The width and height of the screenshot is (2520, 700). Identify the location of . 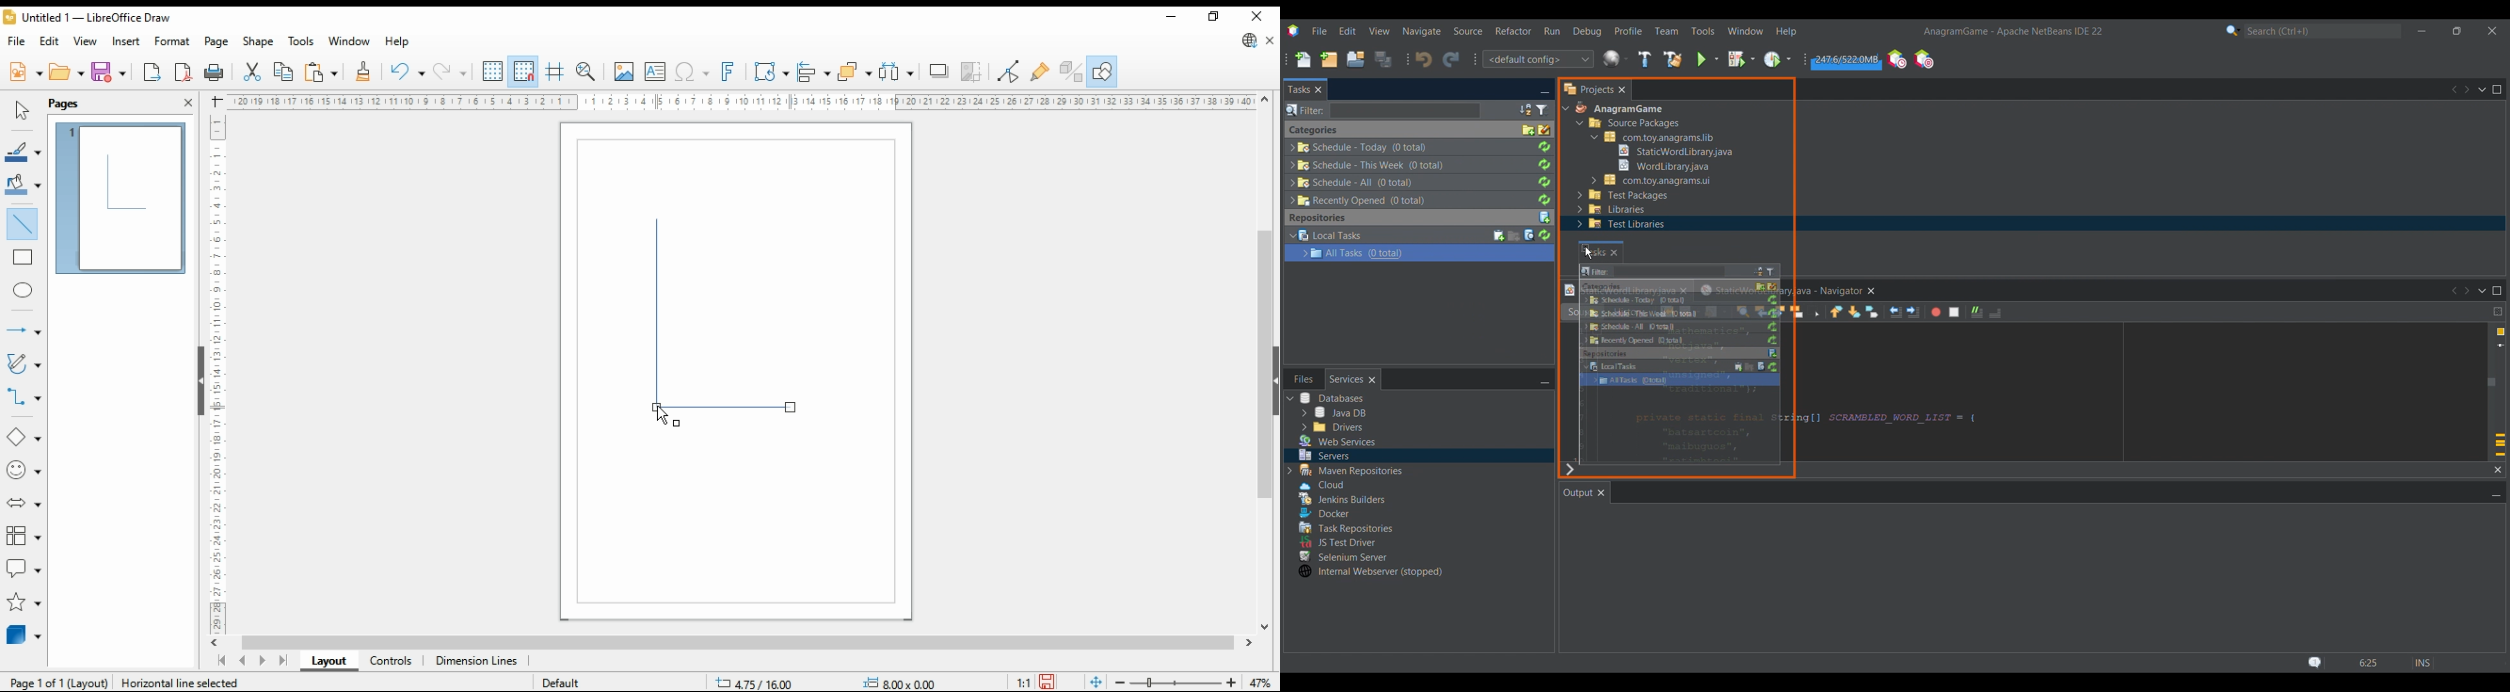
(1318, 483).